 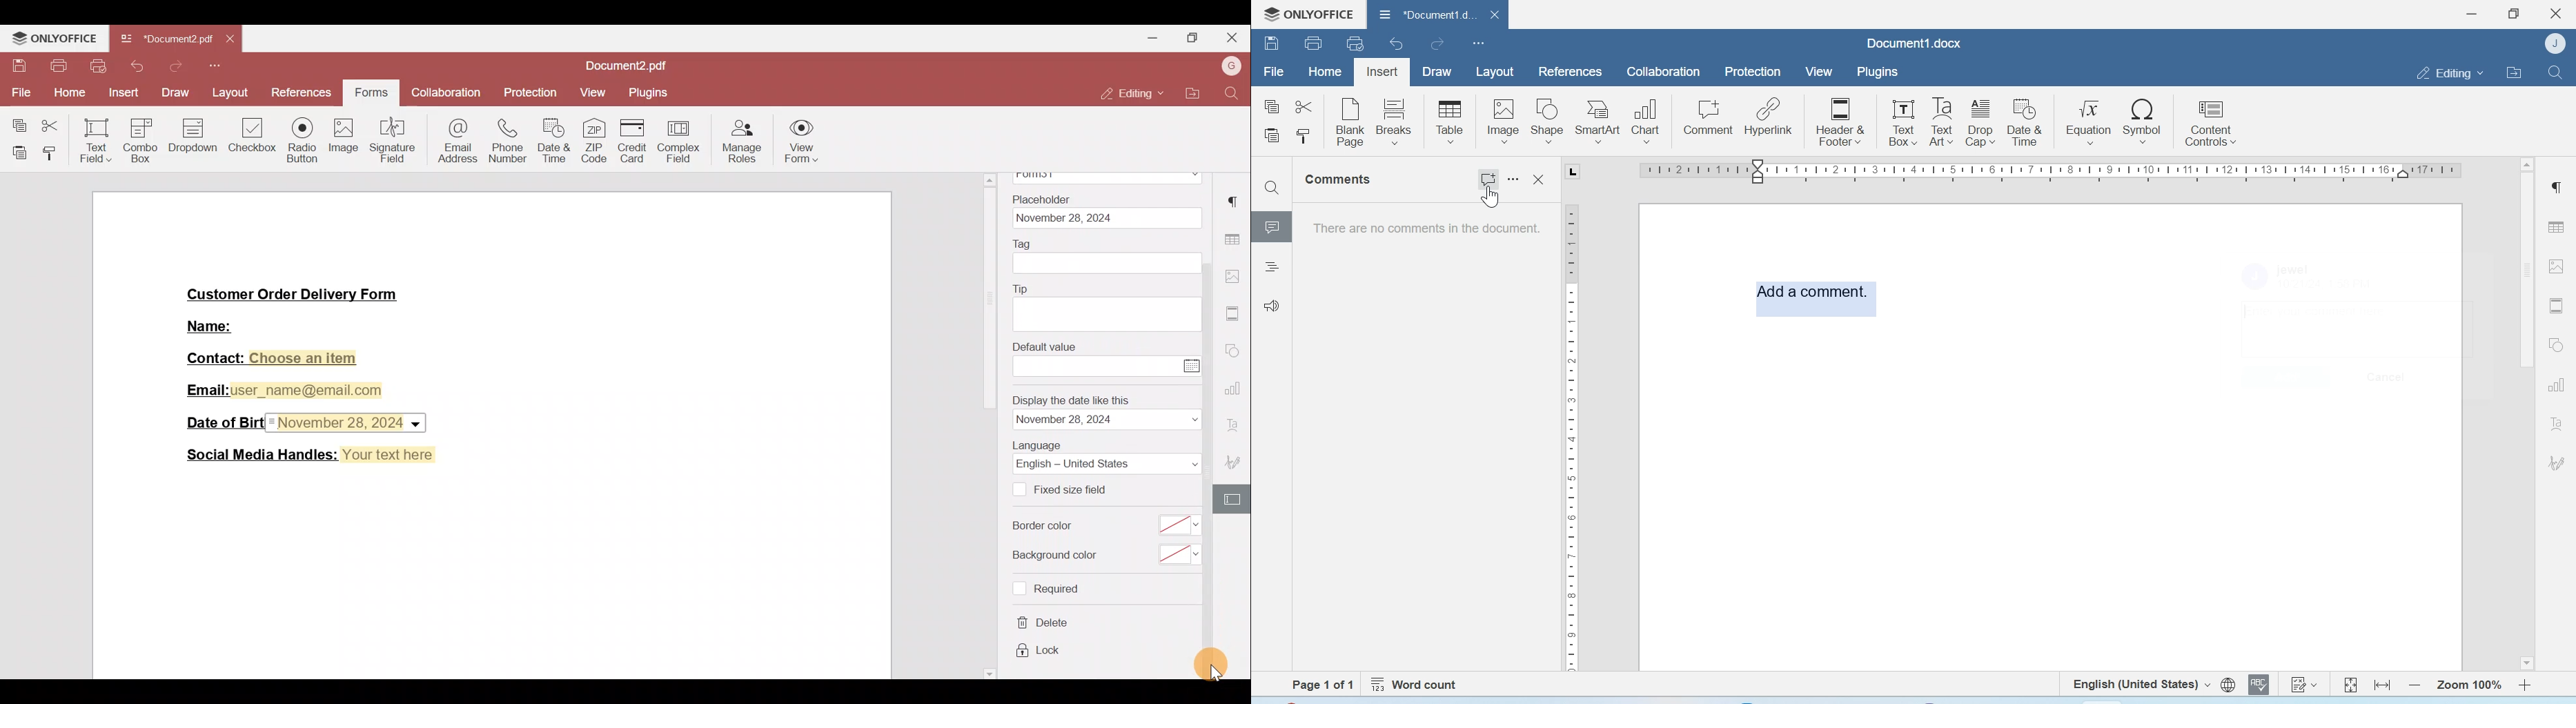 I want to click on cursor, so click(x=1214, y=670).